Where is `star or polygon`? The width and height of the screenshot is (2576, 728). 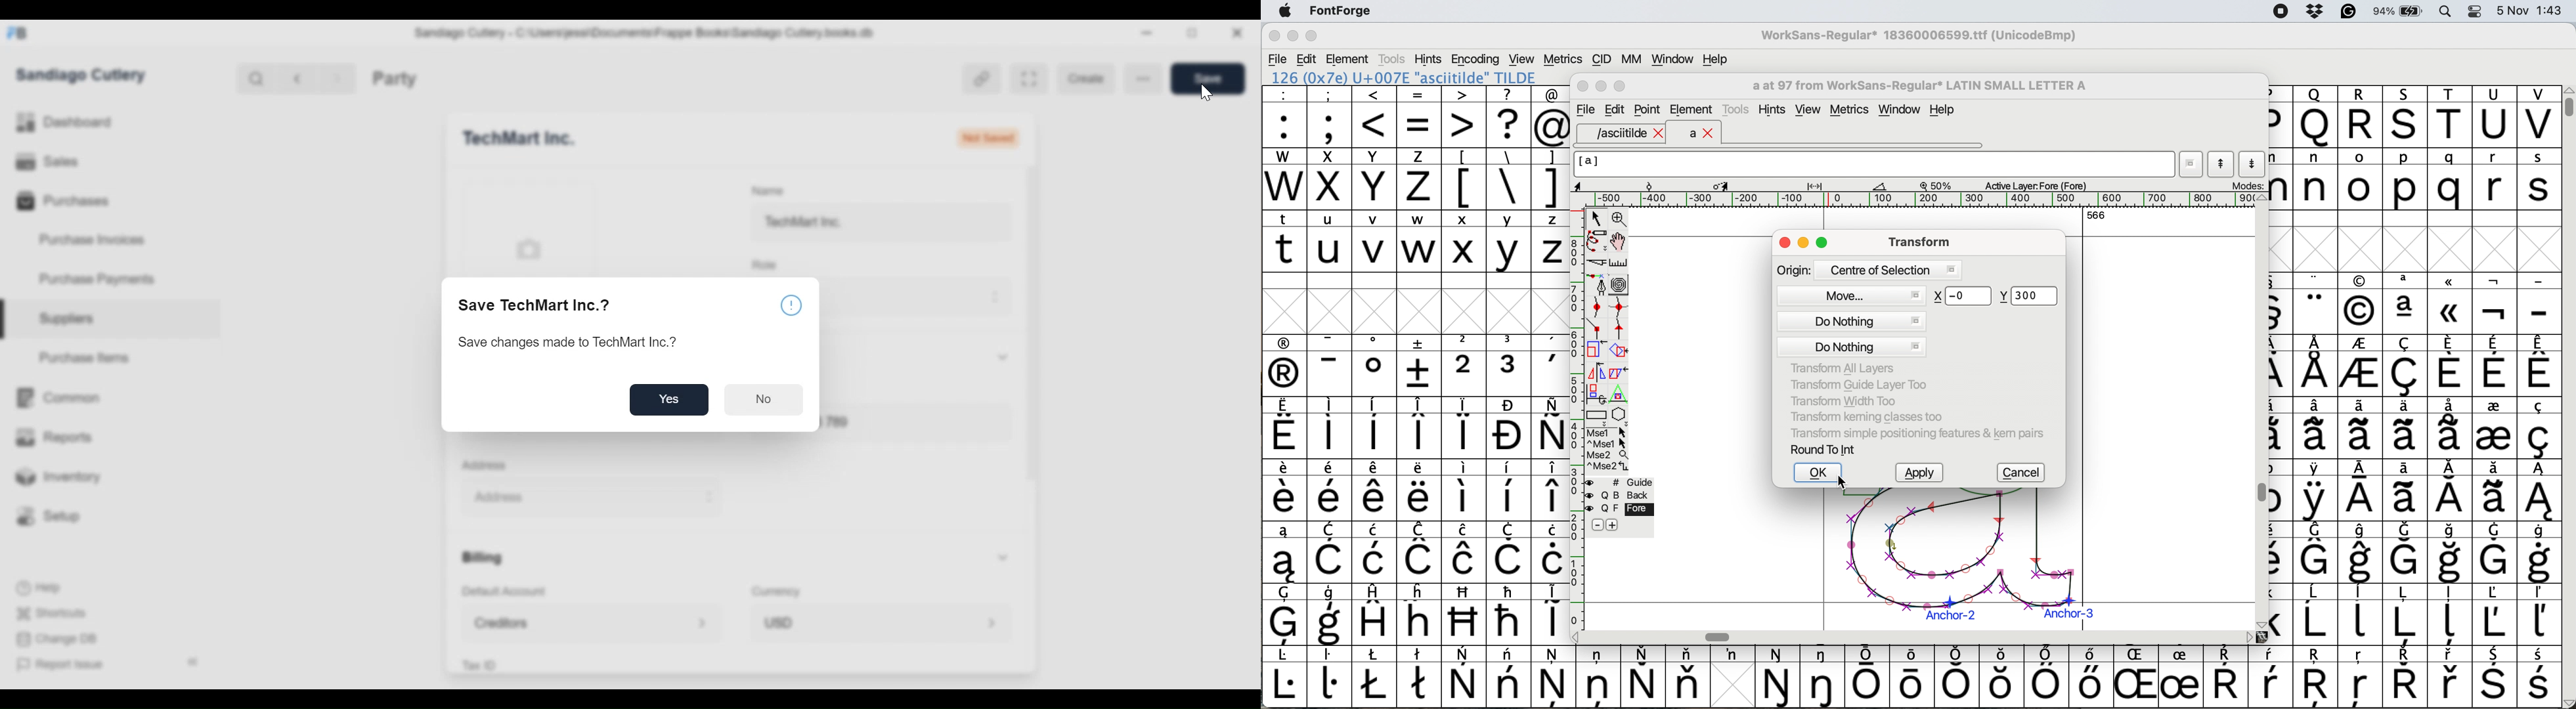 star or polygon is located at coordinates (1619, 414).